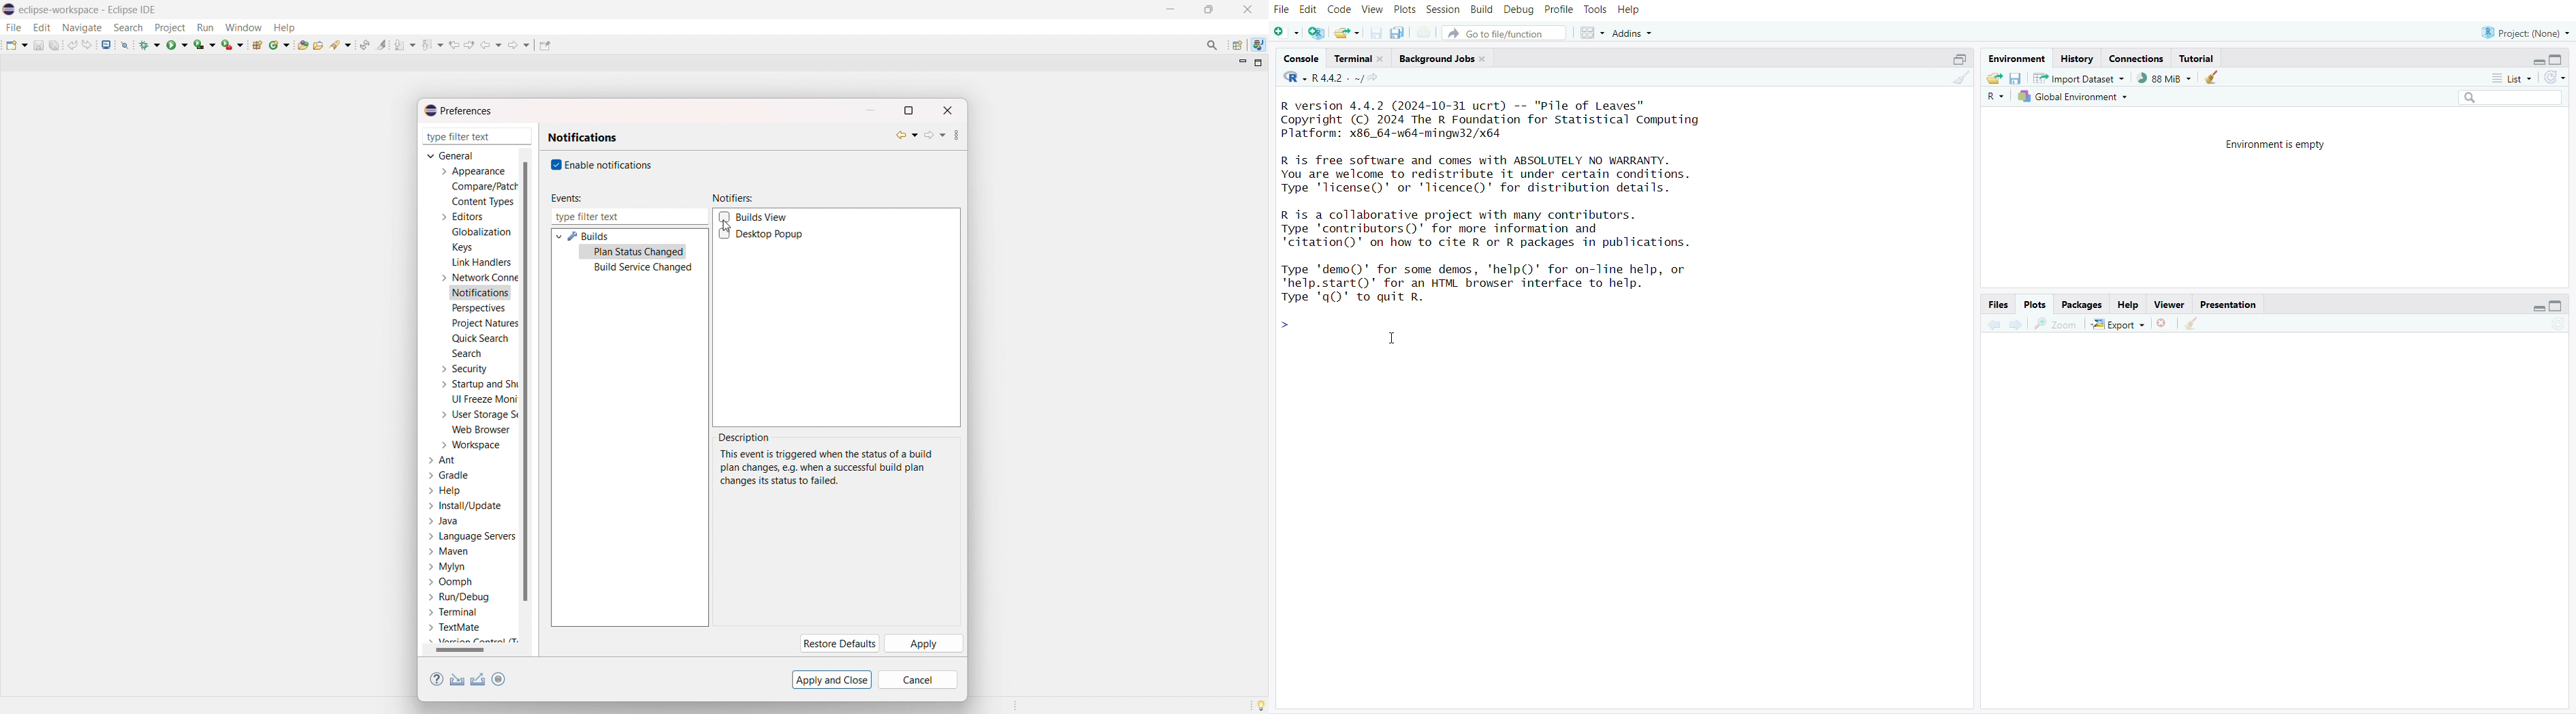 The width and height of the screenshot is (2576, 728). I want to click on environment is empty, so click(2270, 144).